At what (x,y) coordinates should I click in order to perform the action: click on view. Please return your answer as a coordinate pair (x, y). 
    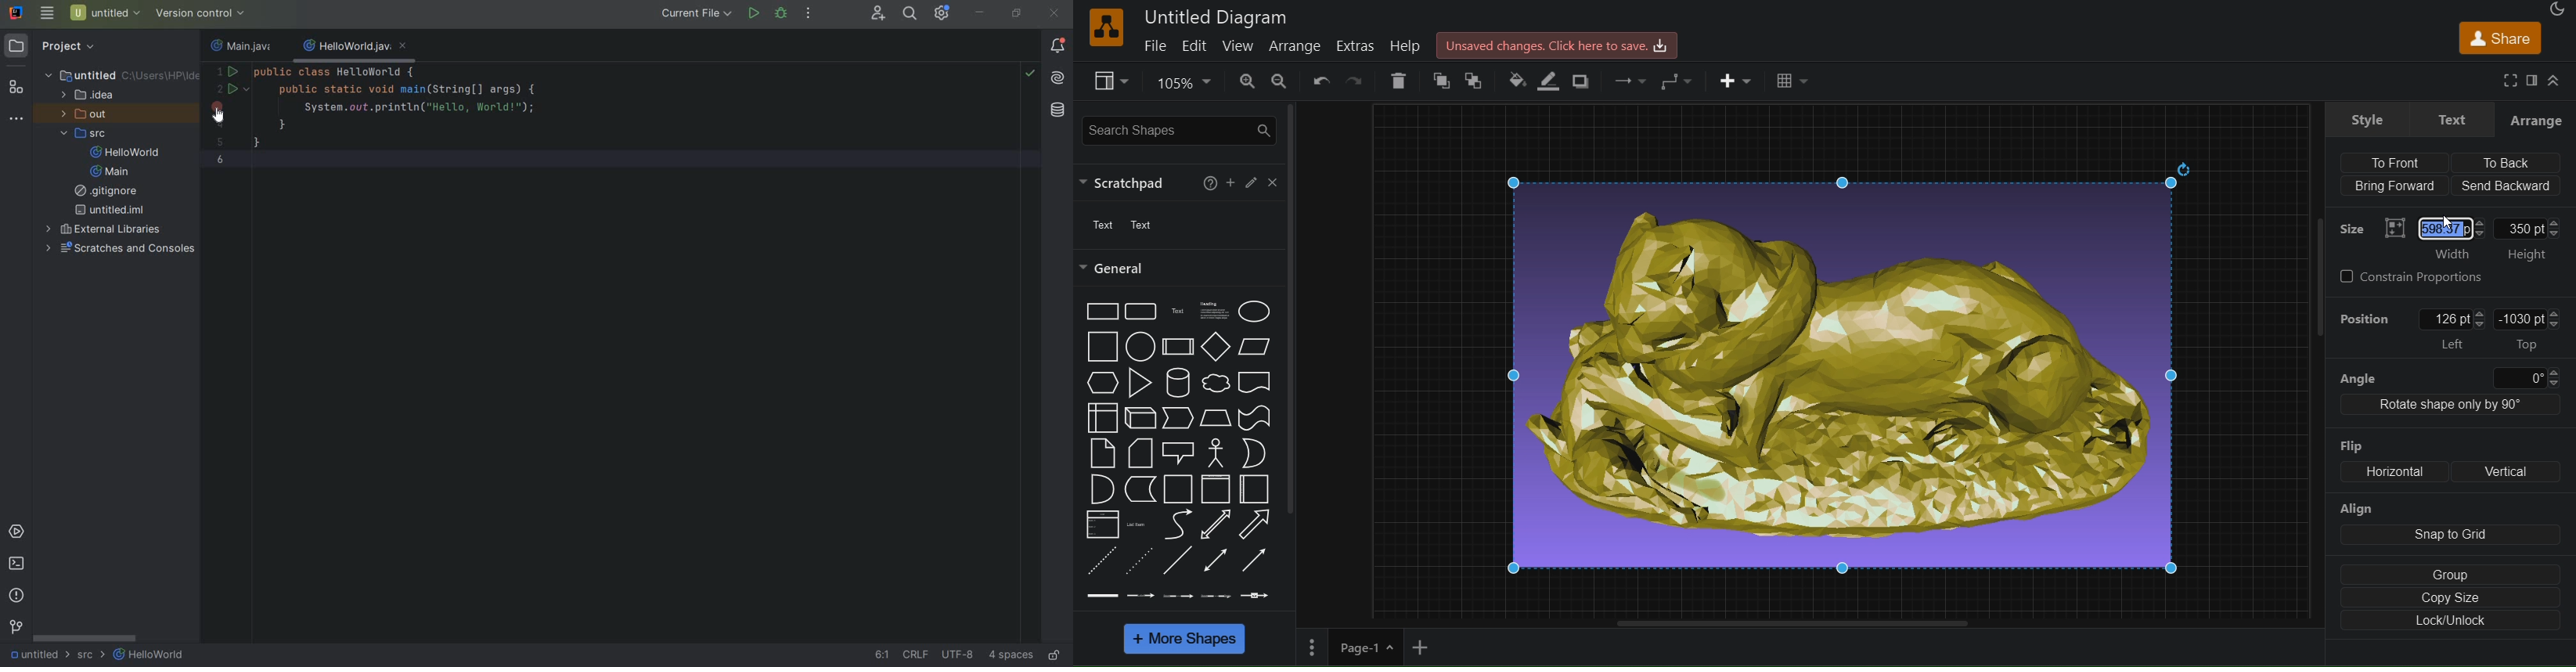
    Looking at the image, I should click on (1111, 81).